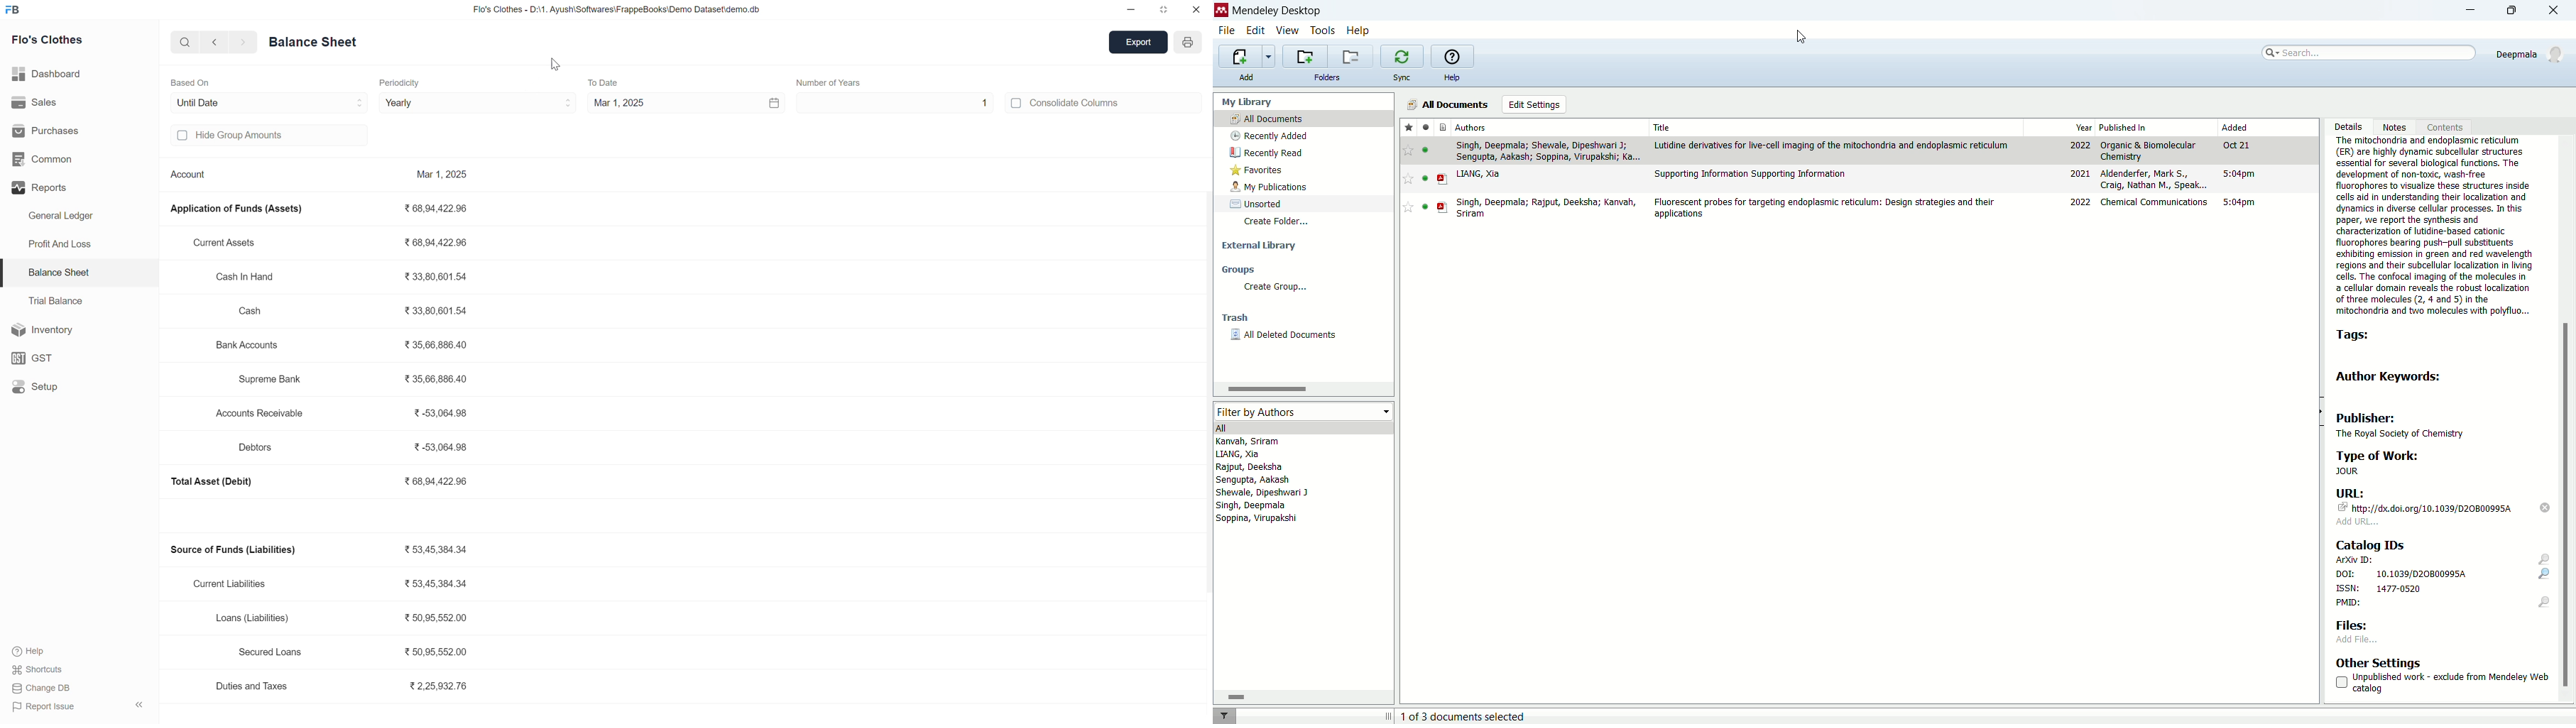 This screenshot has height=728, width=2576. I want to click on -53,064.98, so click(443, 447).